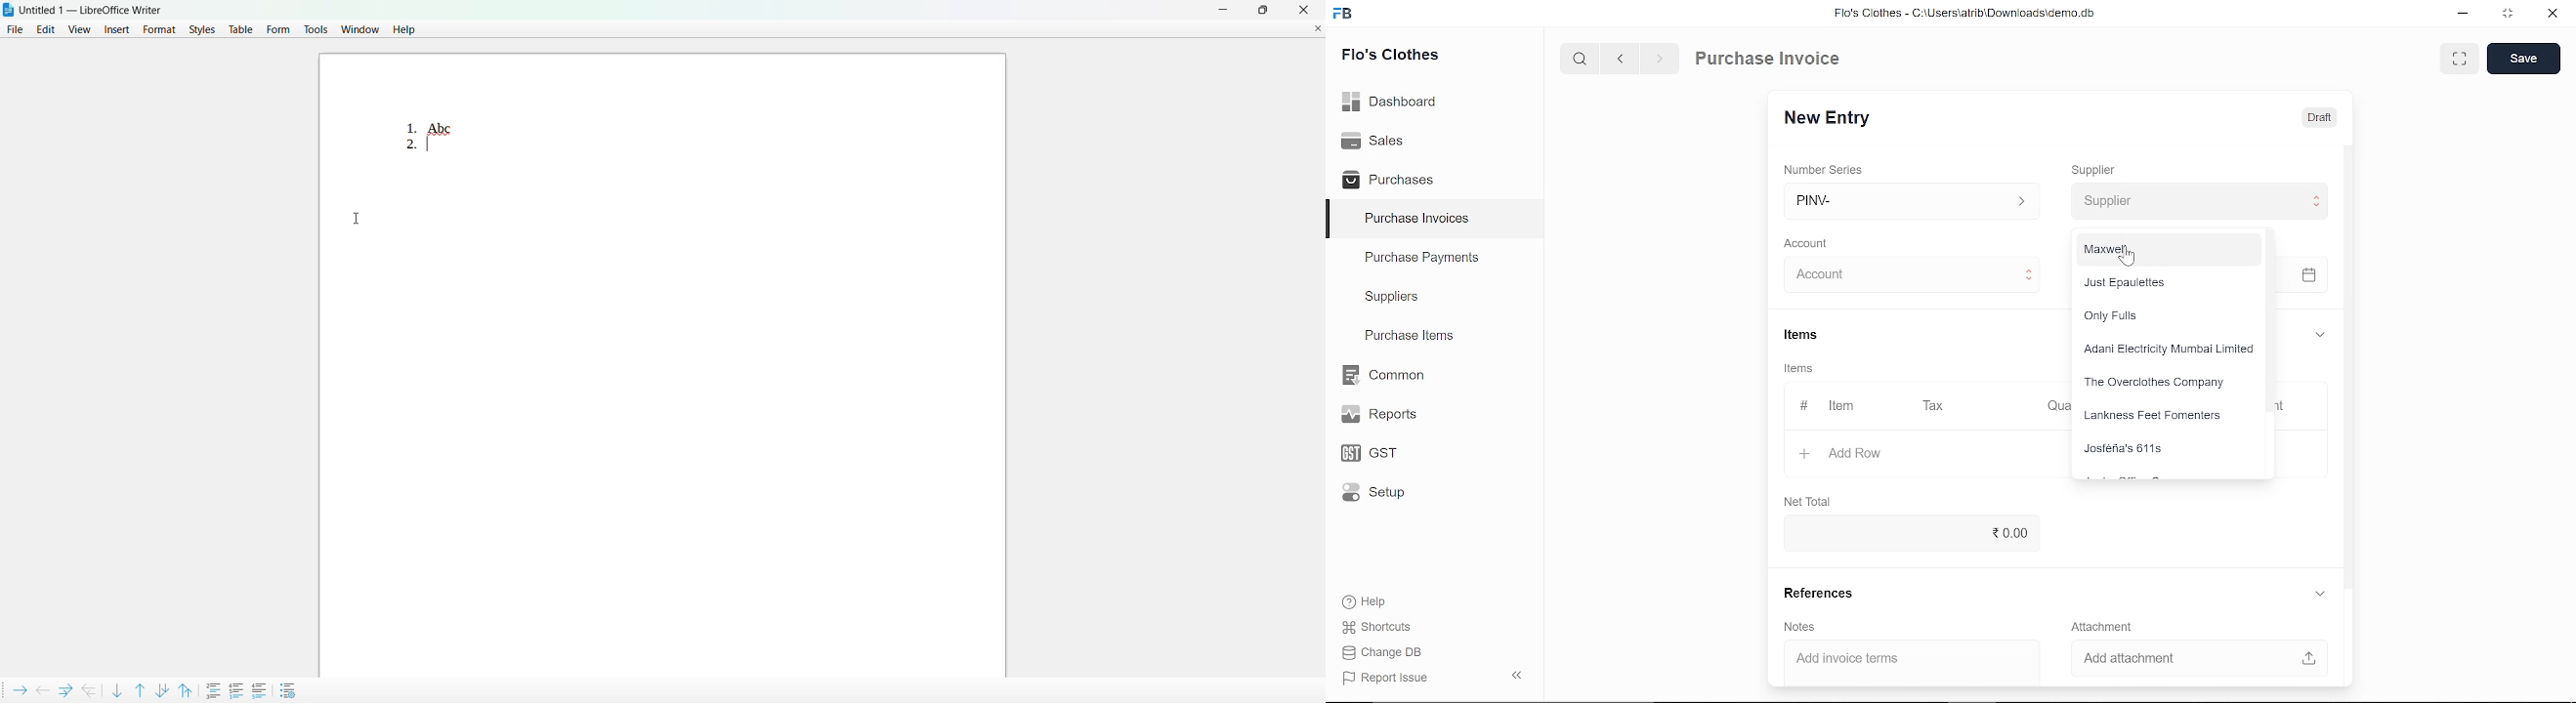 The image size is (2576, 728). I want to click on minimize, so click(2461, 14).